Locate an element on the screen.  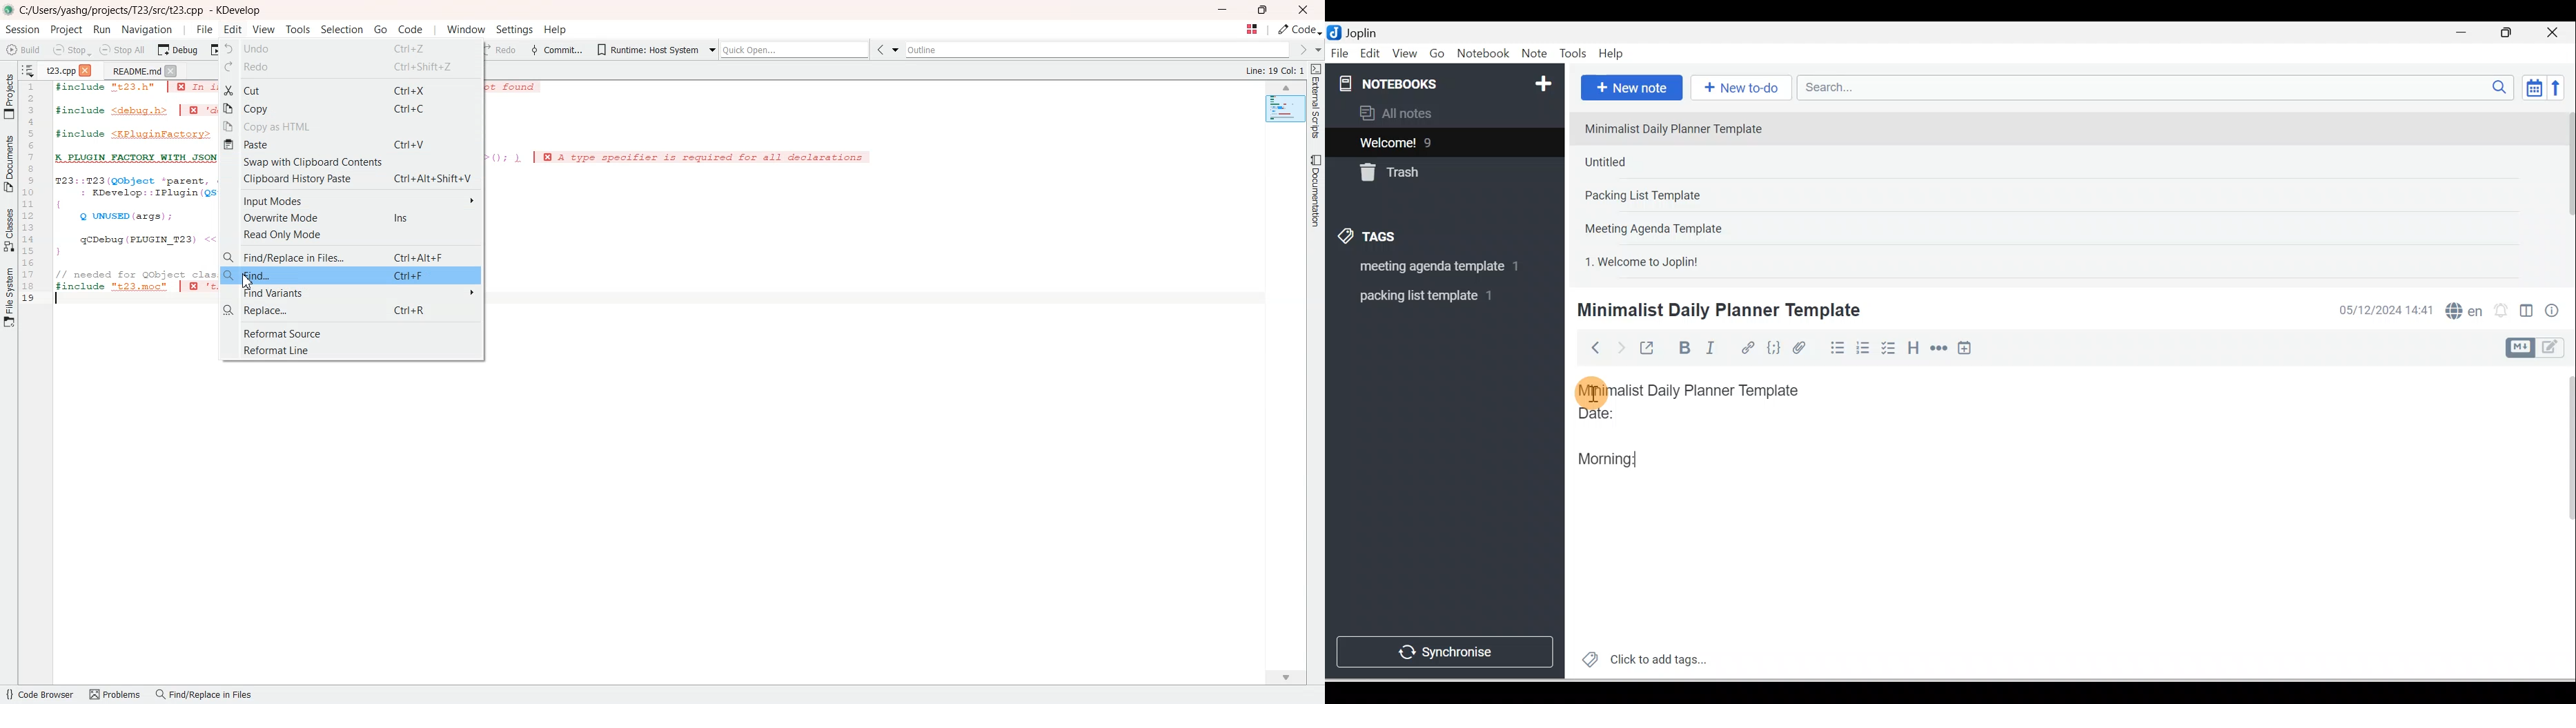
Note 5 is located at coordinates (1689, 260).